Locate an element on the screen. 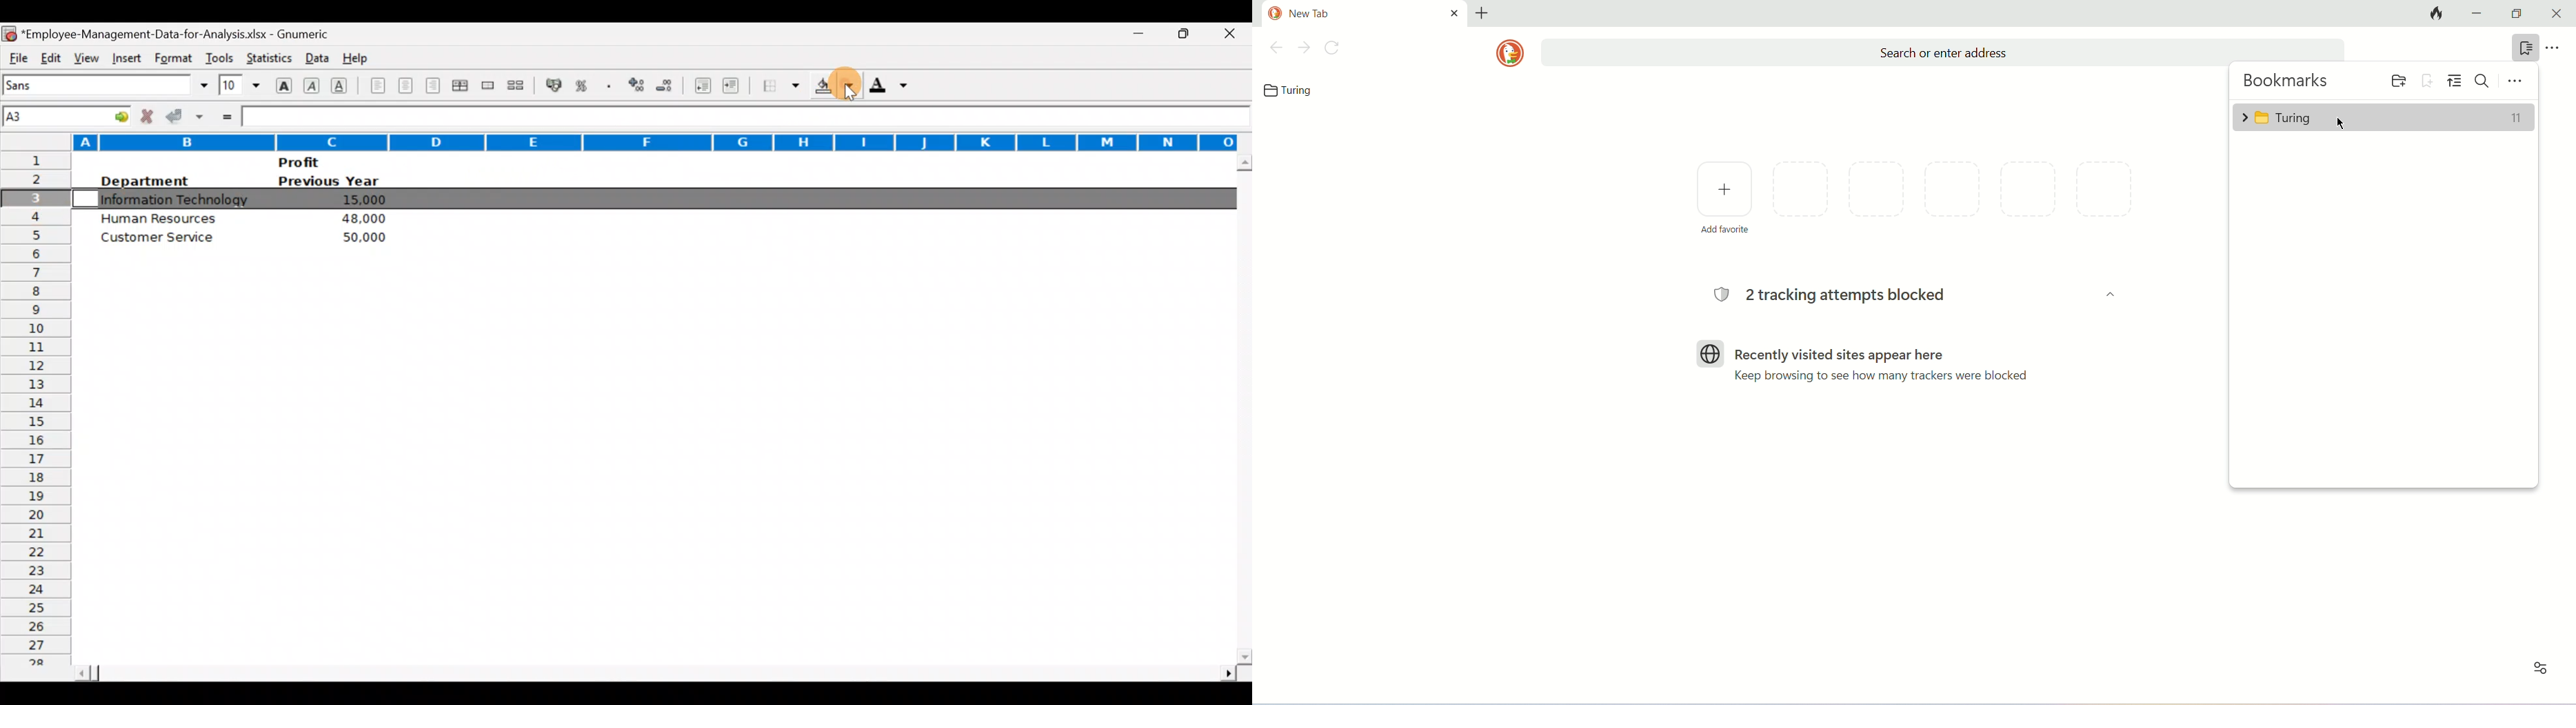 The width and height of the screenshot is (2576, 728). Previous year is located at coordinates (329, 181).